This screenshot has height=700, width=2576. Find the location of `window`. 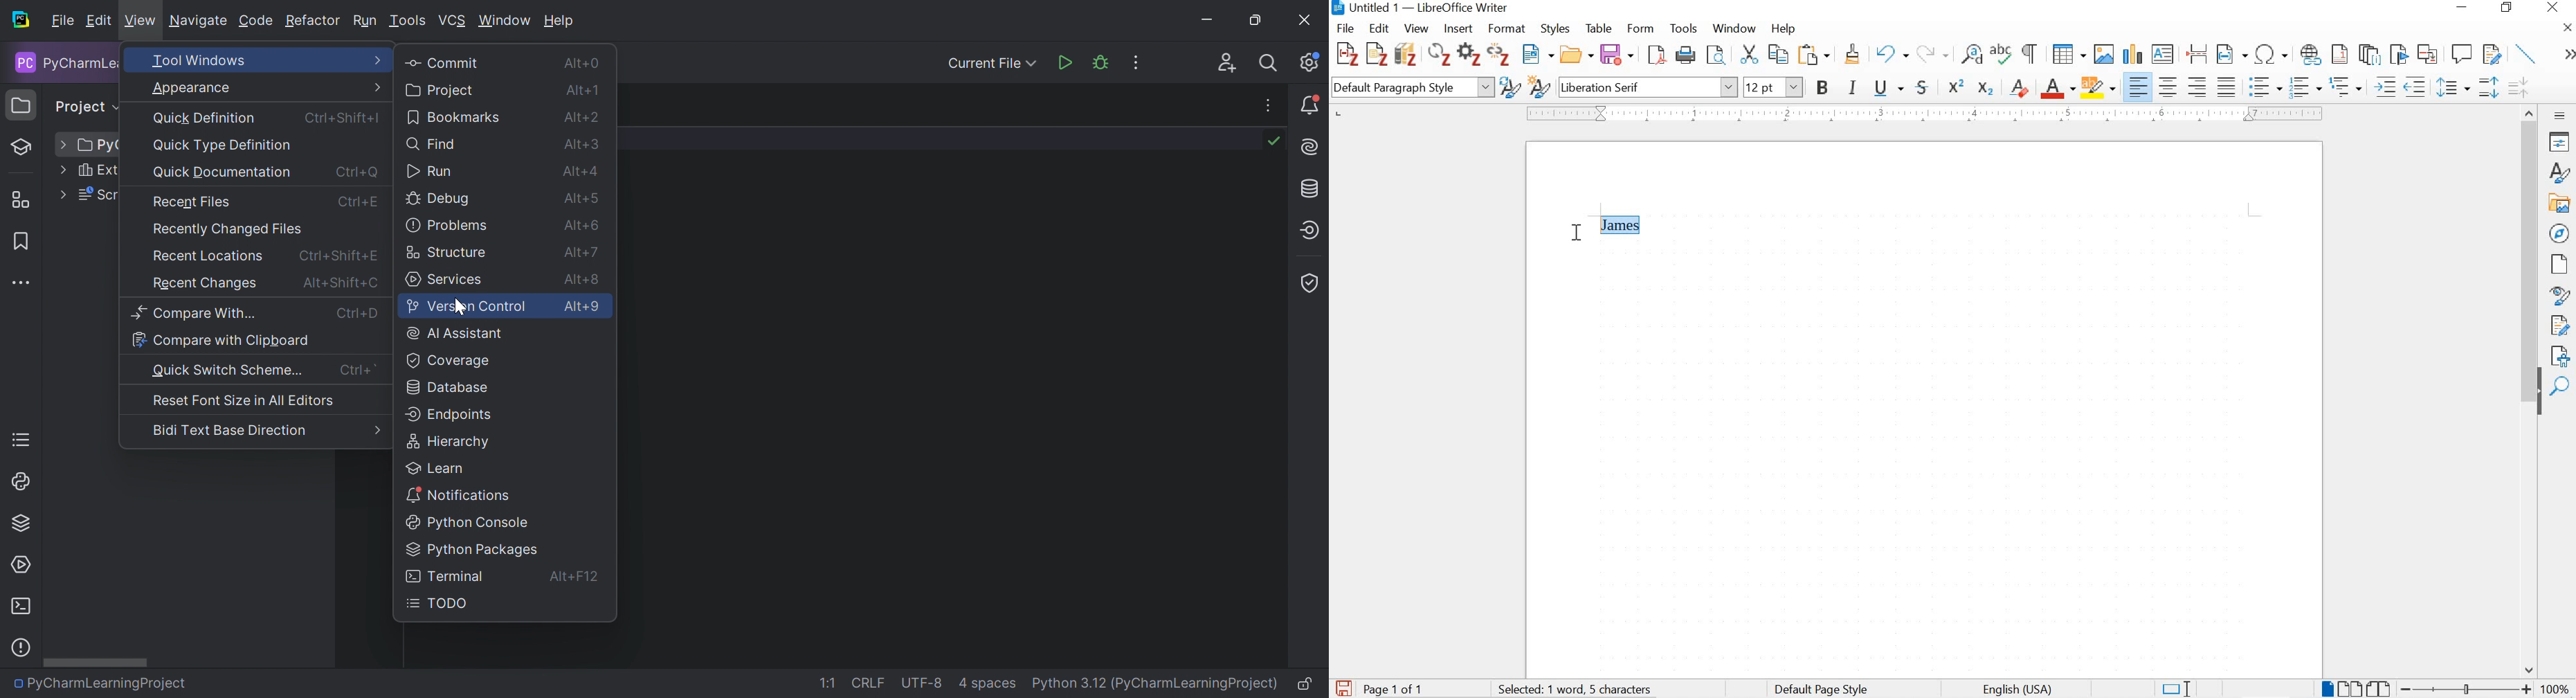

window is located at coordinates (1733, 30).